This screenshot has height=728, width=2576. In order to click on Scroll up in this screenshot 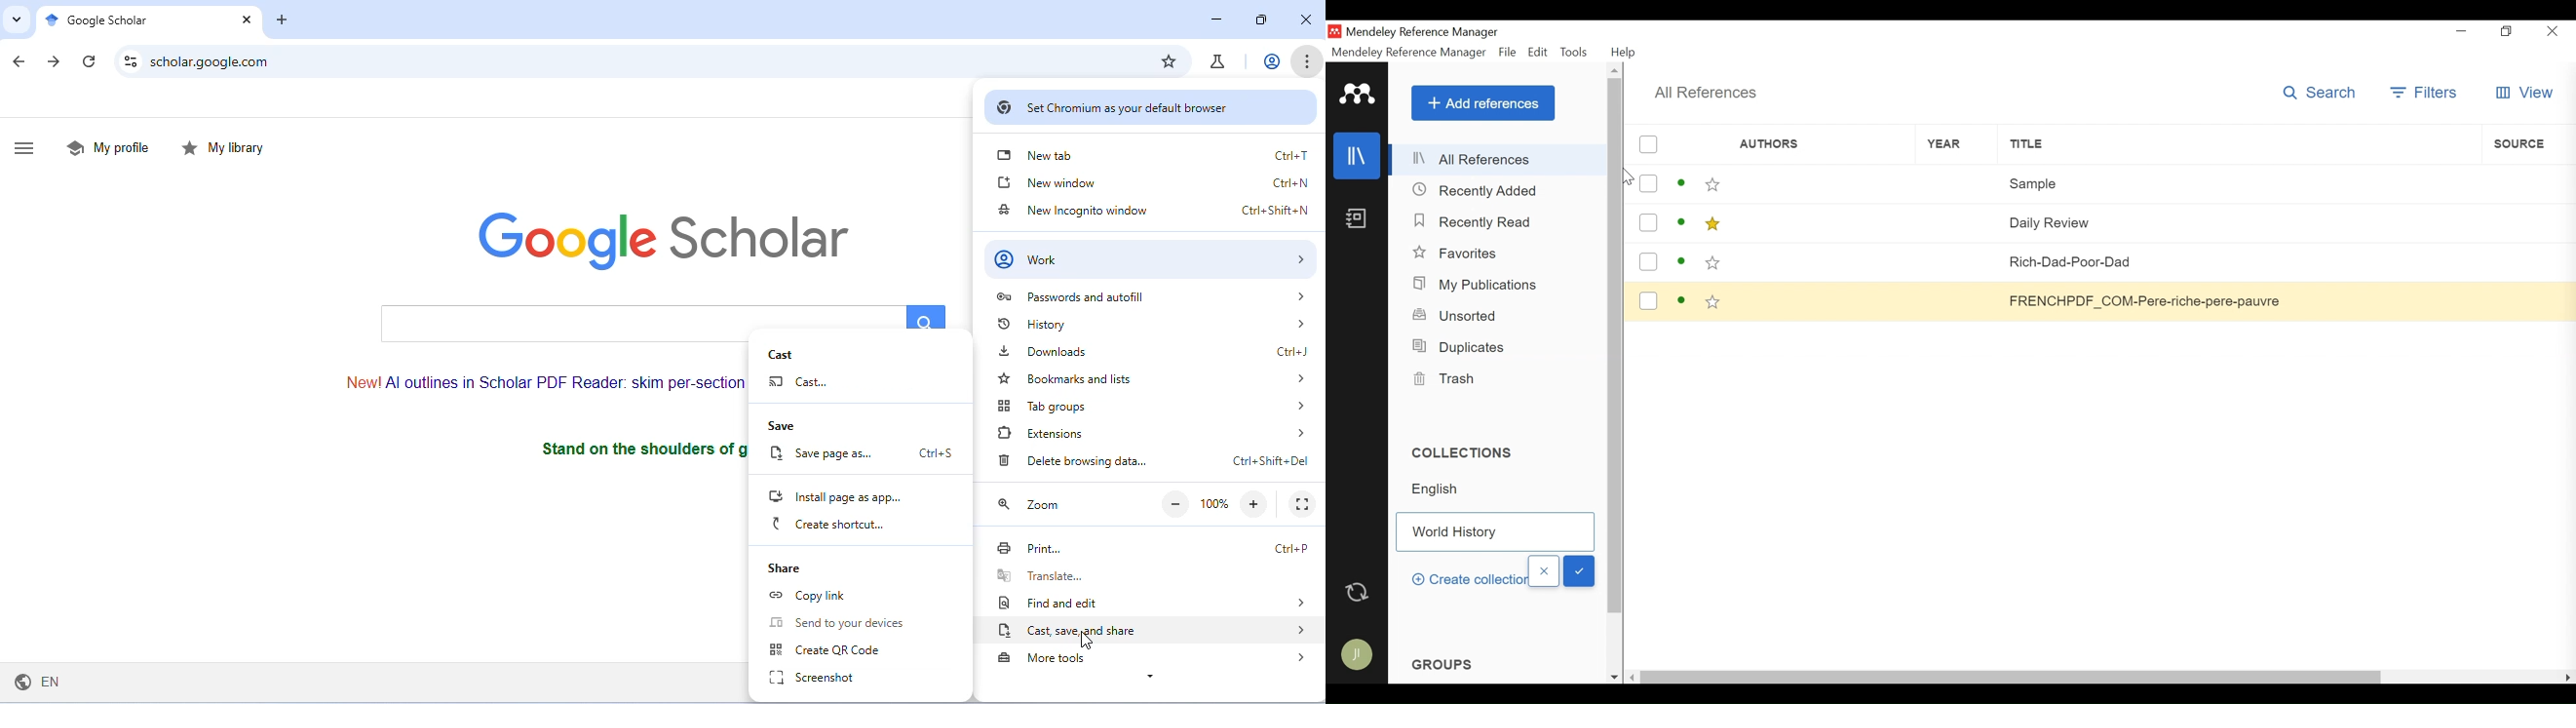, I will do `click(1615, 70)`.